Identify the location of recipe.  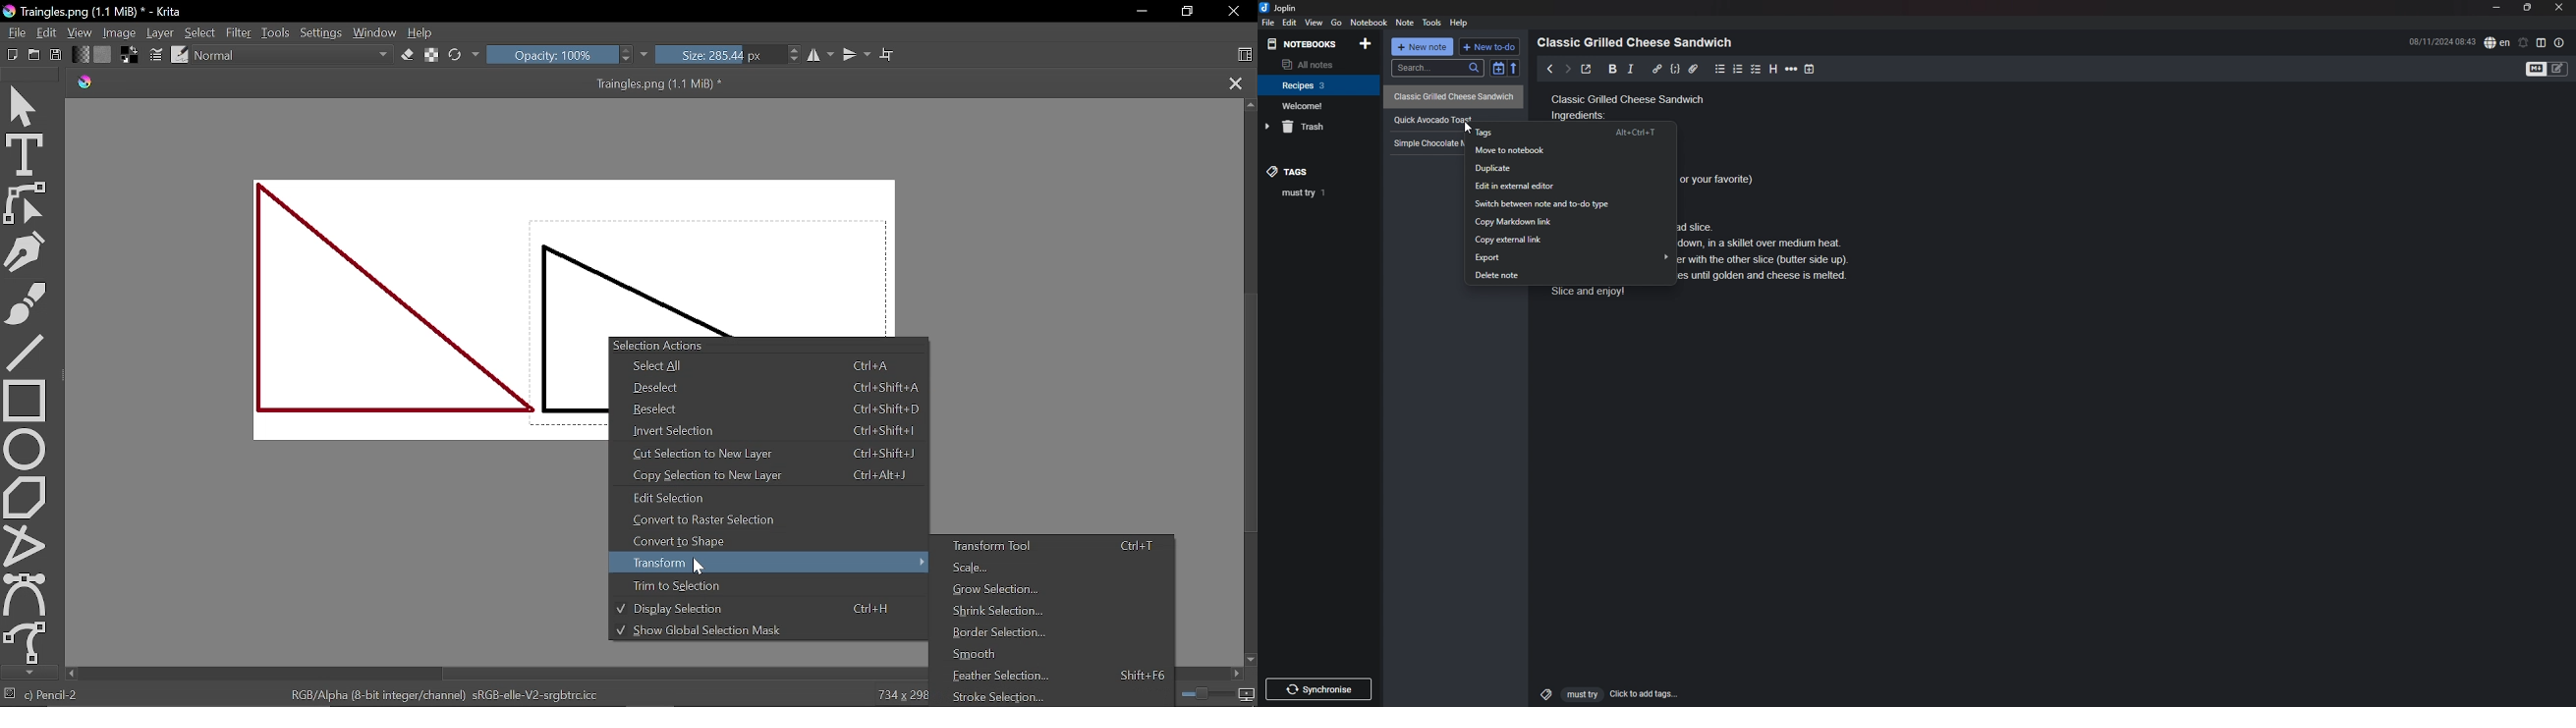
(1428, 119).